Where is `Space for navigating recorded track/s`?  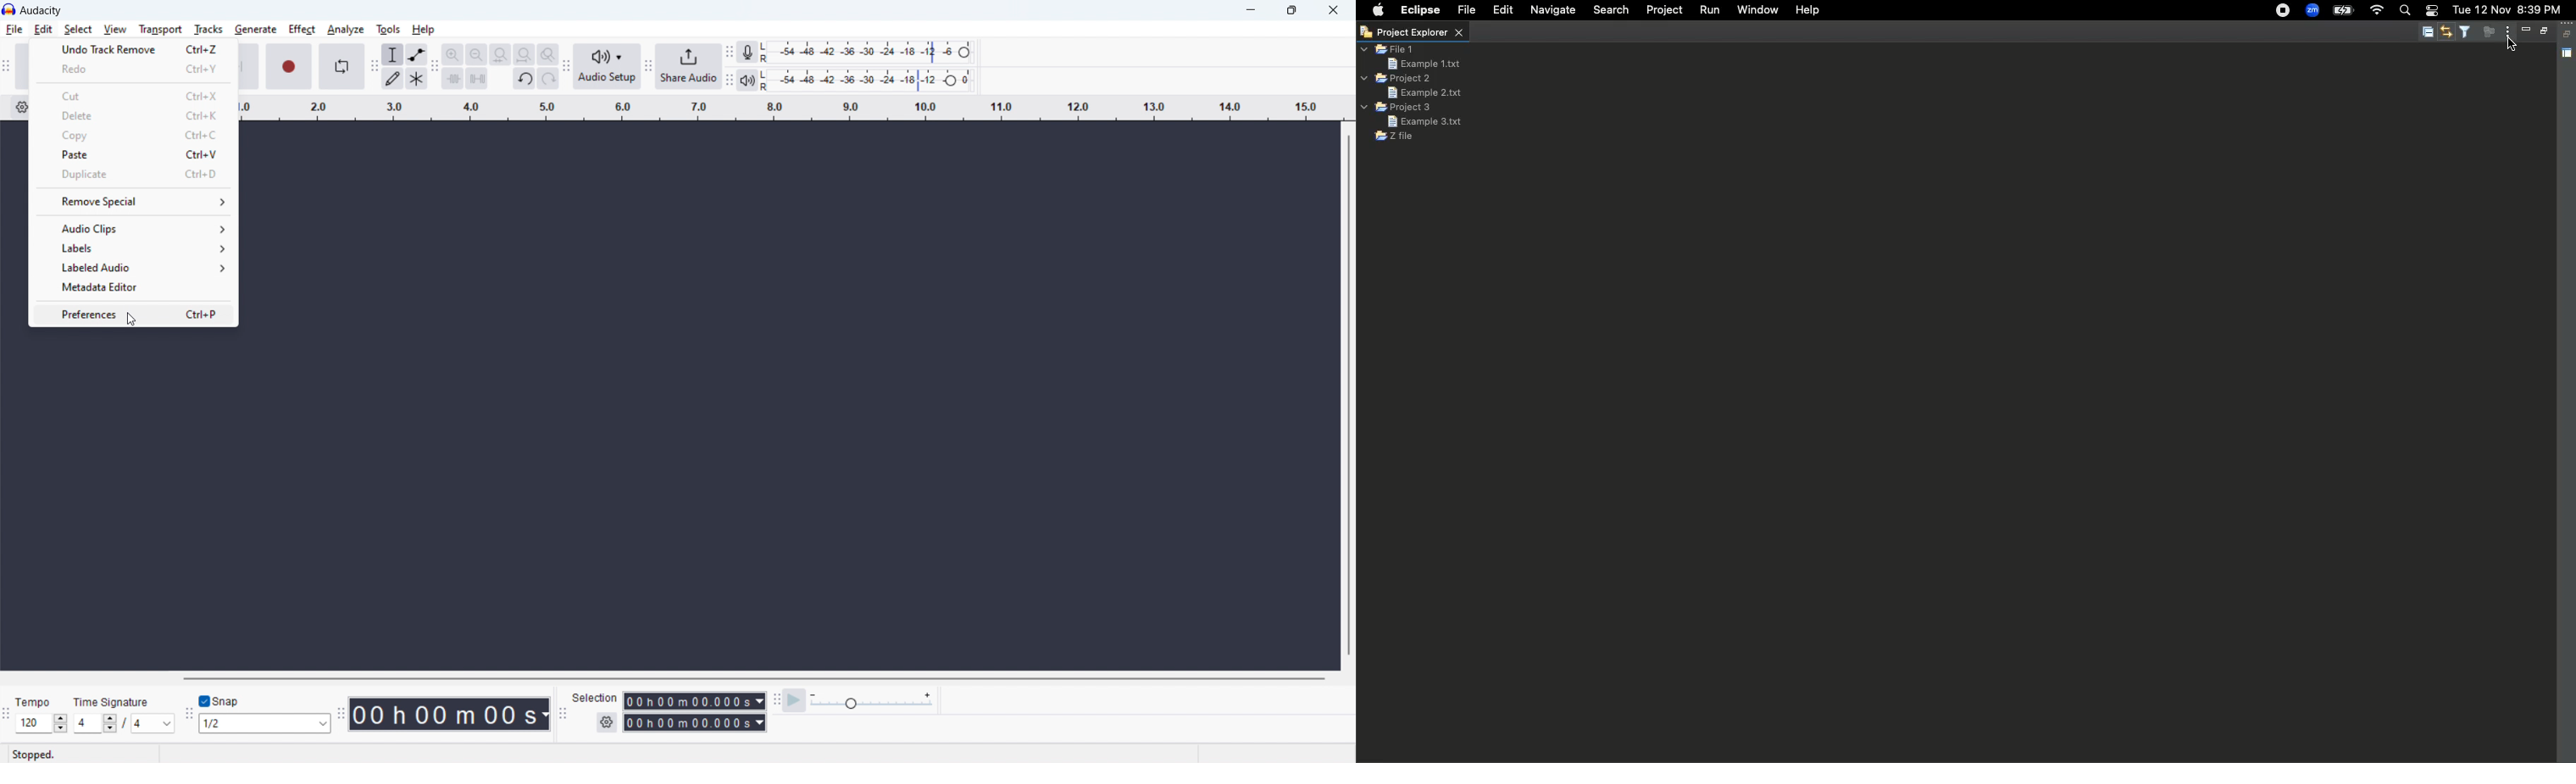
Space for navigating recorded track/s is located at coordinates (790, 397).